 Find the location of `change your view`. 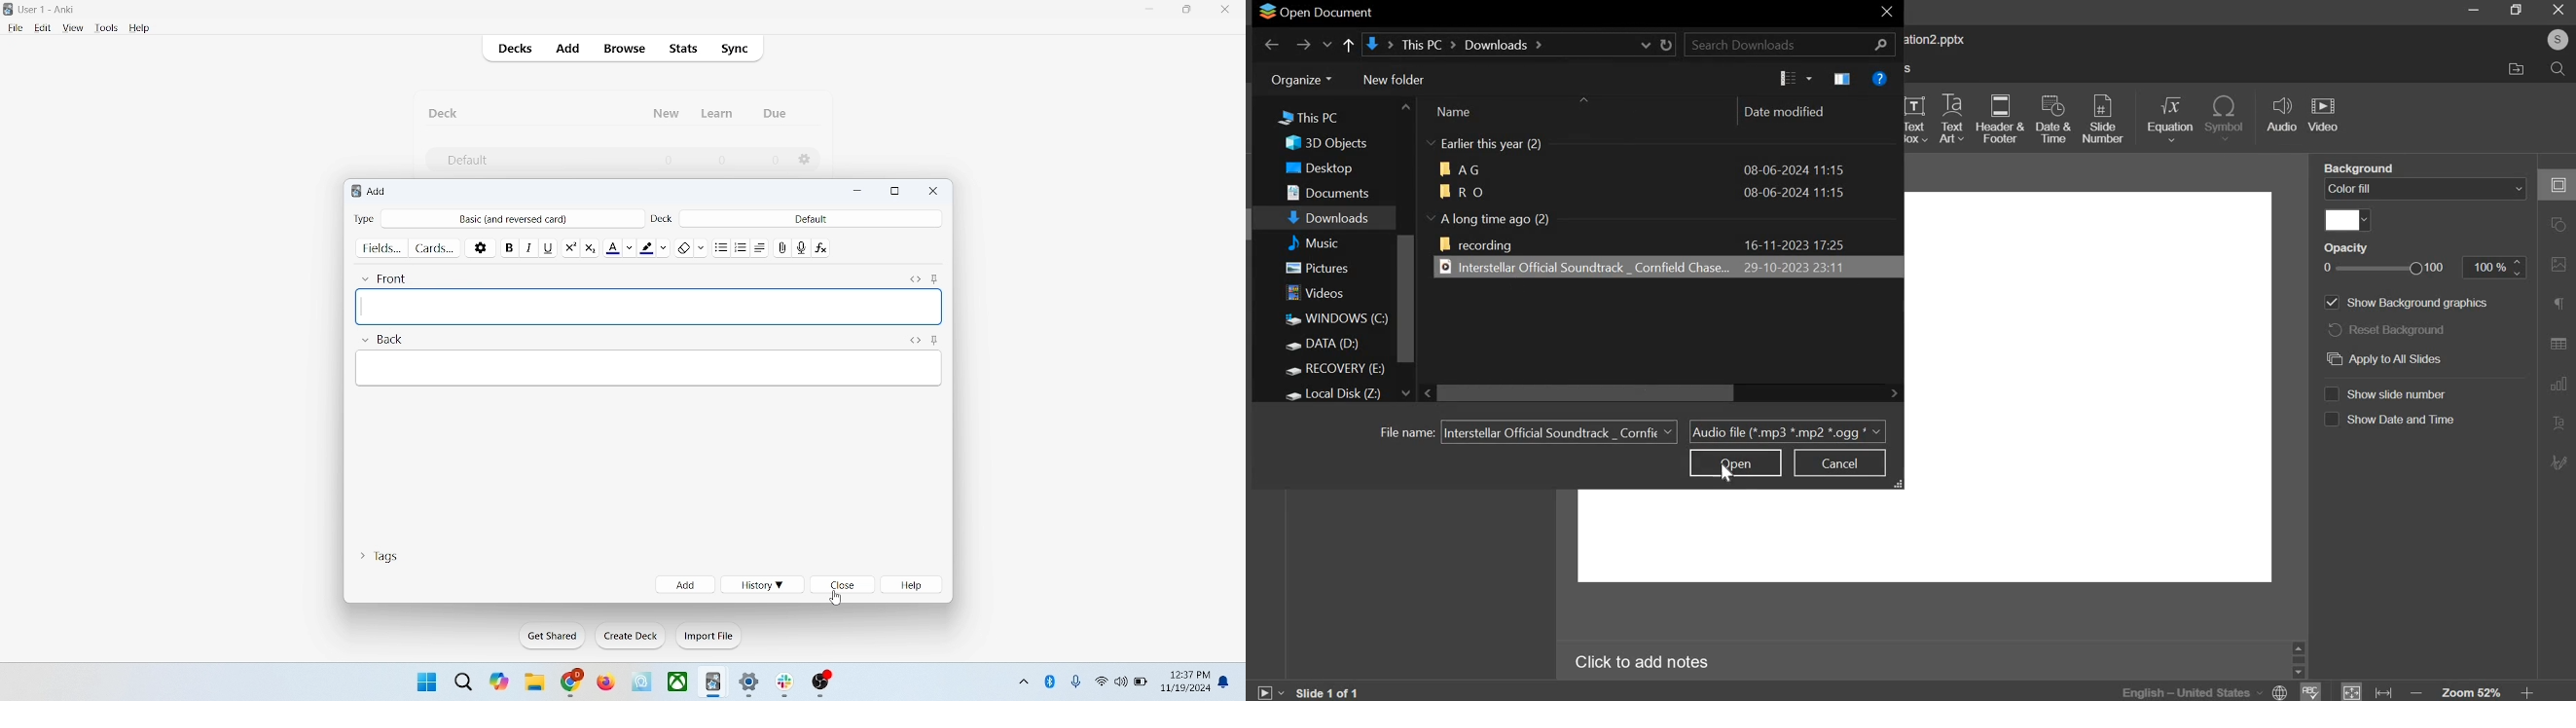

change your view is located at coordinates (1794, 79).